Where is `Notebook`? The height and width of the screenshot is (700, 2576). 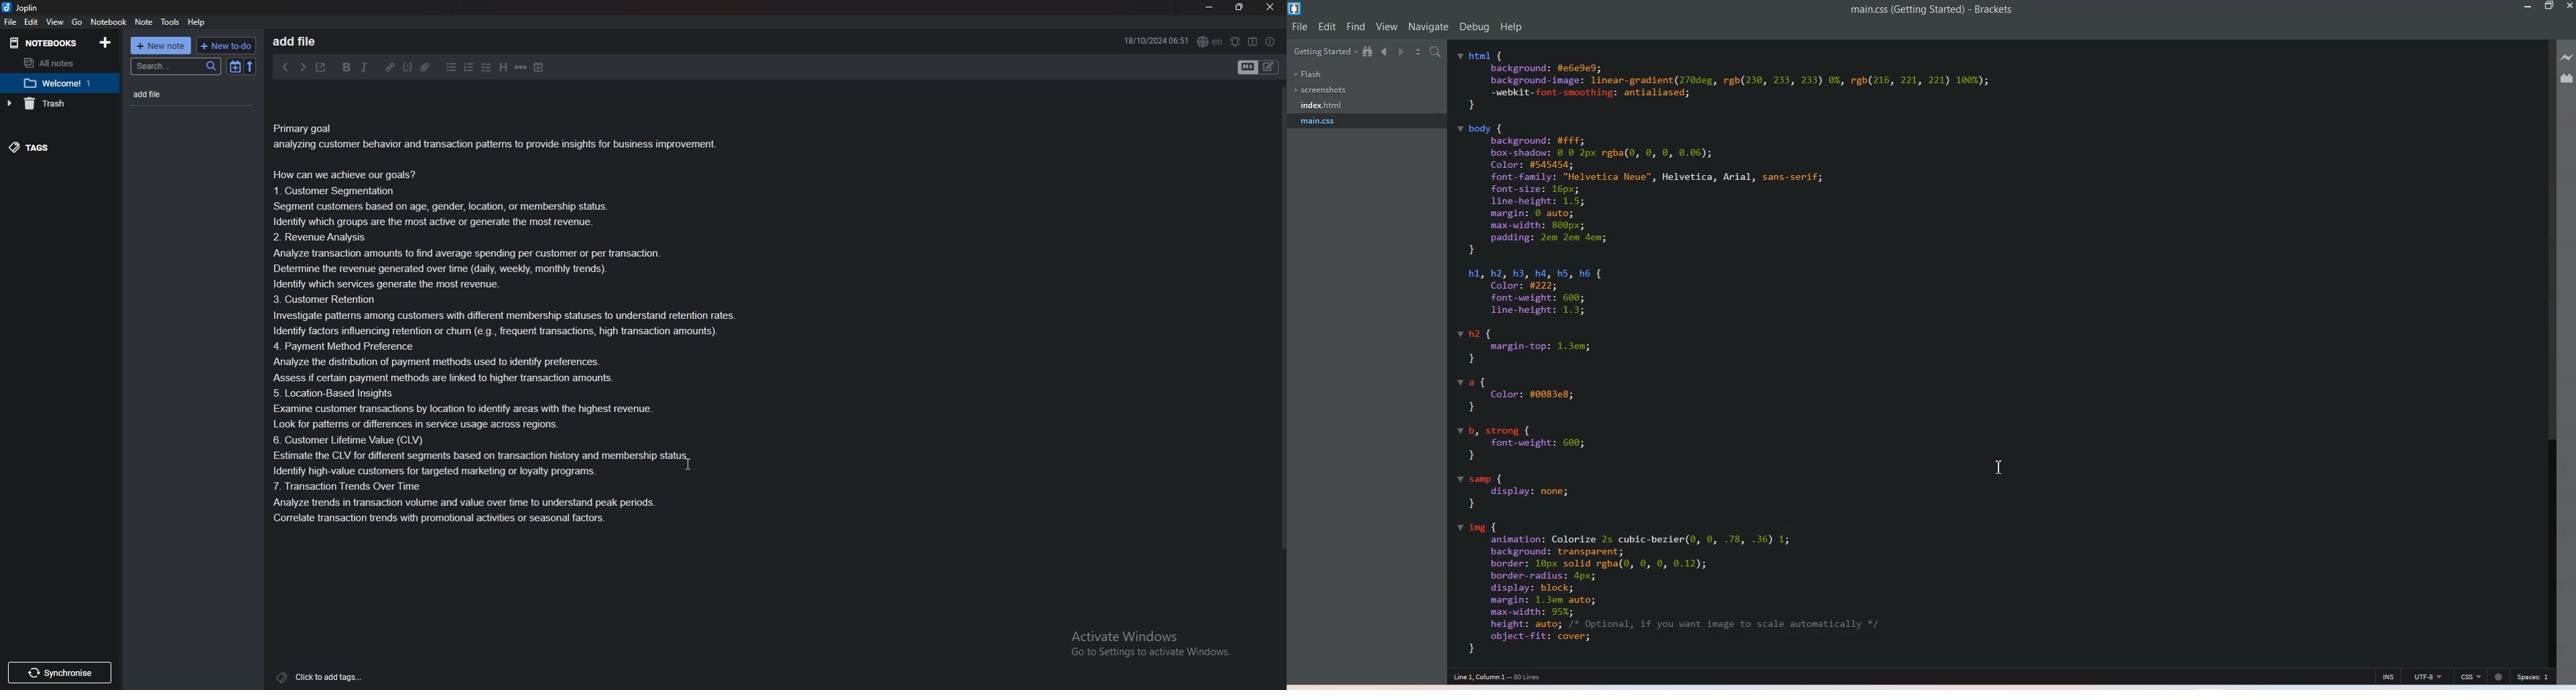 Notebook is located at coordinates (60, 84).